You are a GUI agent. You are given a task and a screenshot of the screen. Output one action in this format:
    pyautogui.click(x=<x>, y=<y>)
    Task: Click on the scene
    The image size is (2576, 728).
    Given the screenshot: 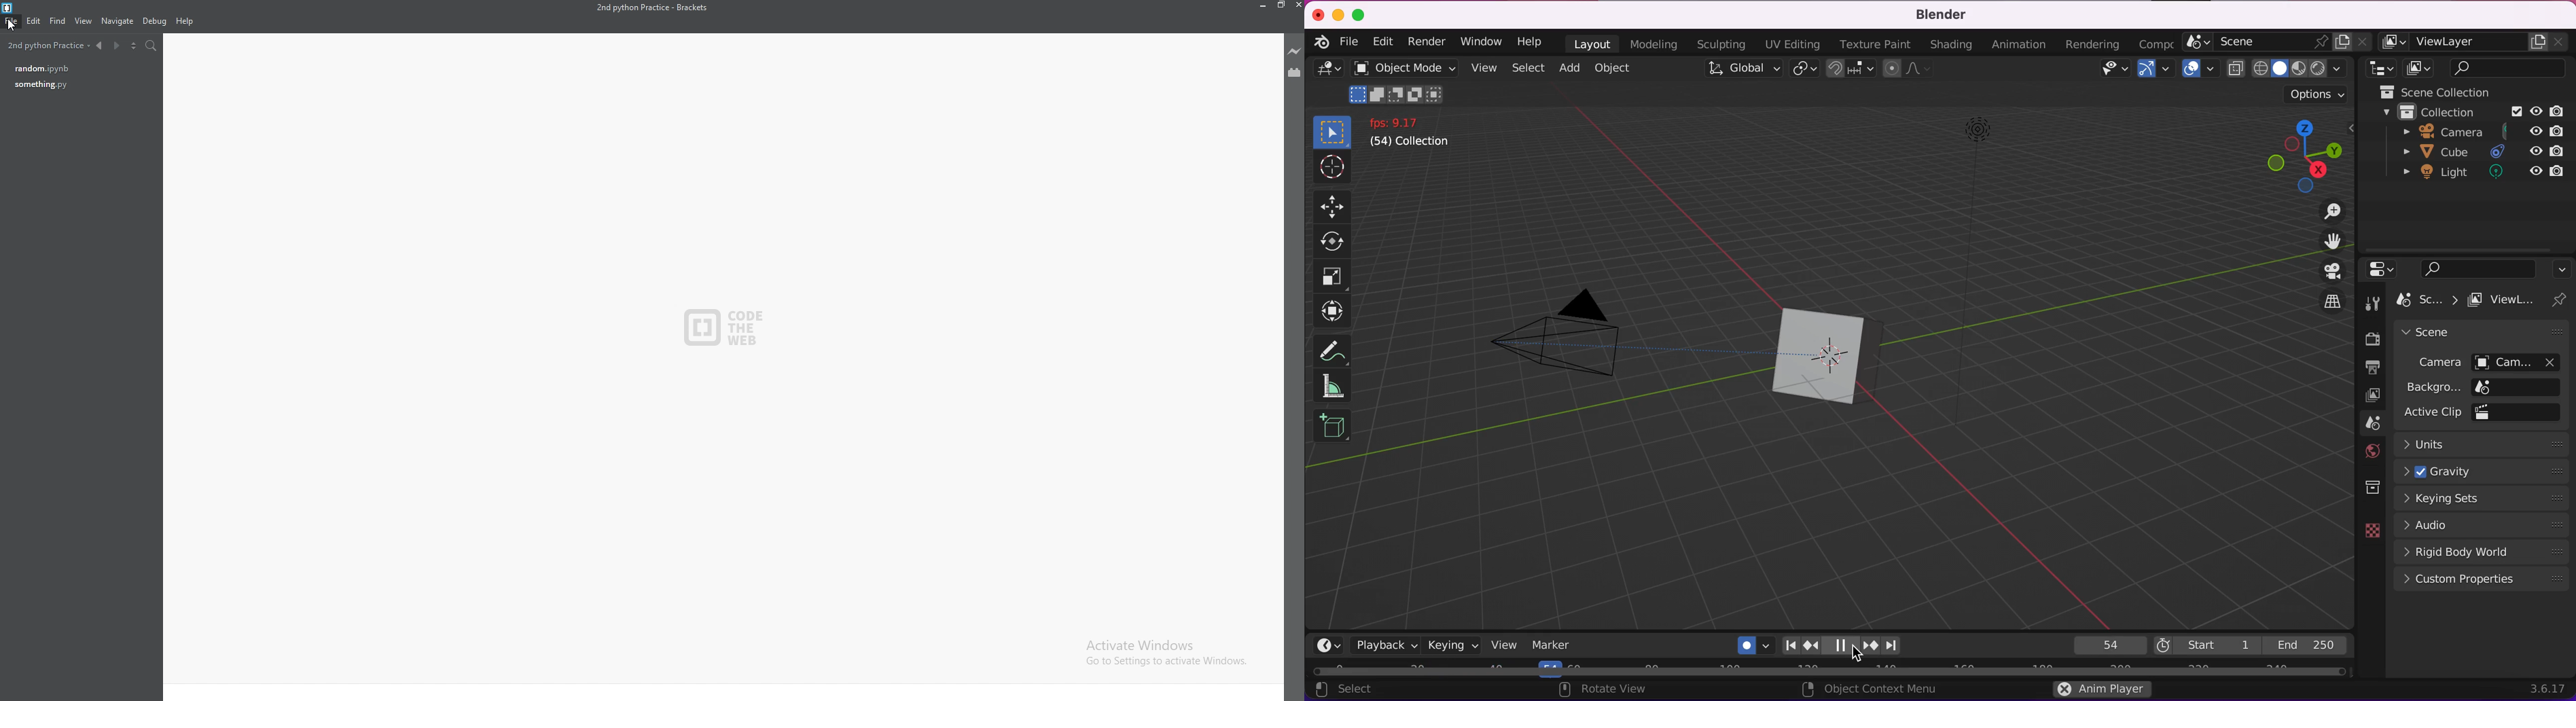 What is the action you would take?
    pyautogui.click(x=2438, y=334)
    